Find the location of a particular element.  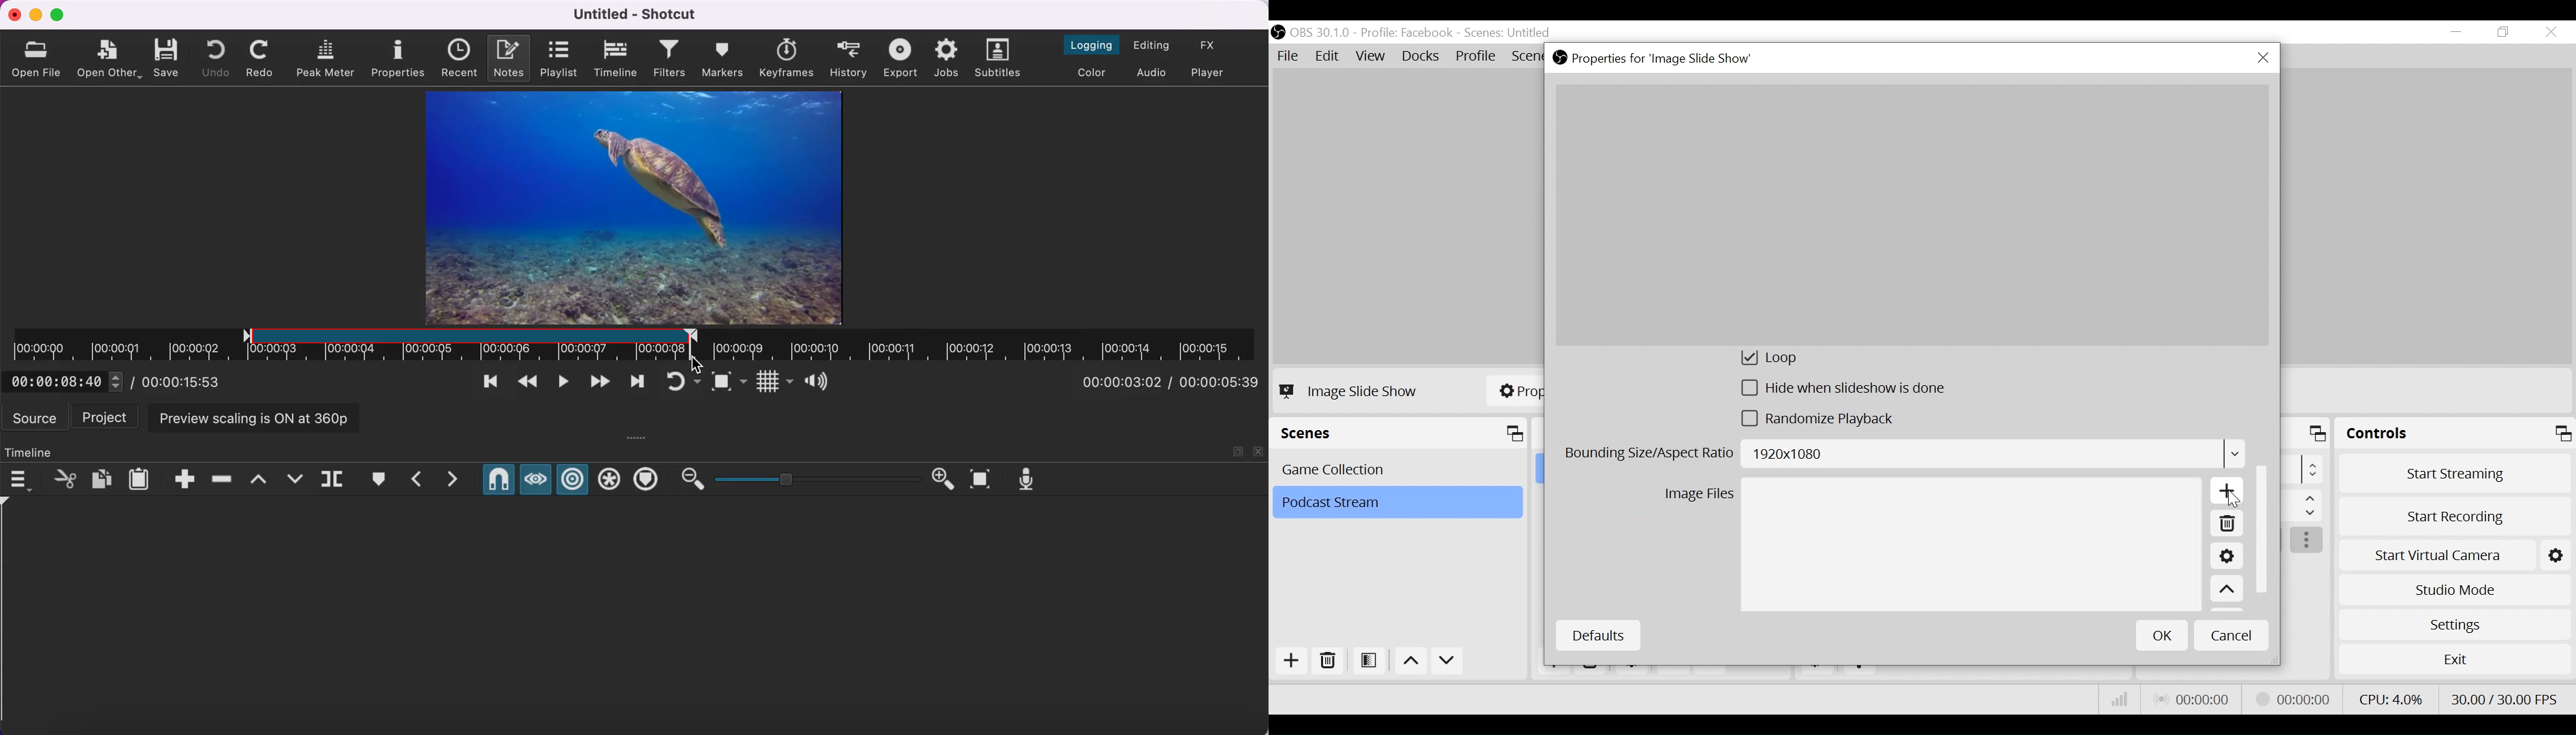

ripple delete is located at coordinates (221, 480).